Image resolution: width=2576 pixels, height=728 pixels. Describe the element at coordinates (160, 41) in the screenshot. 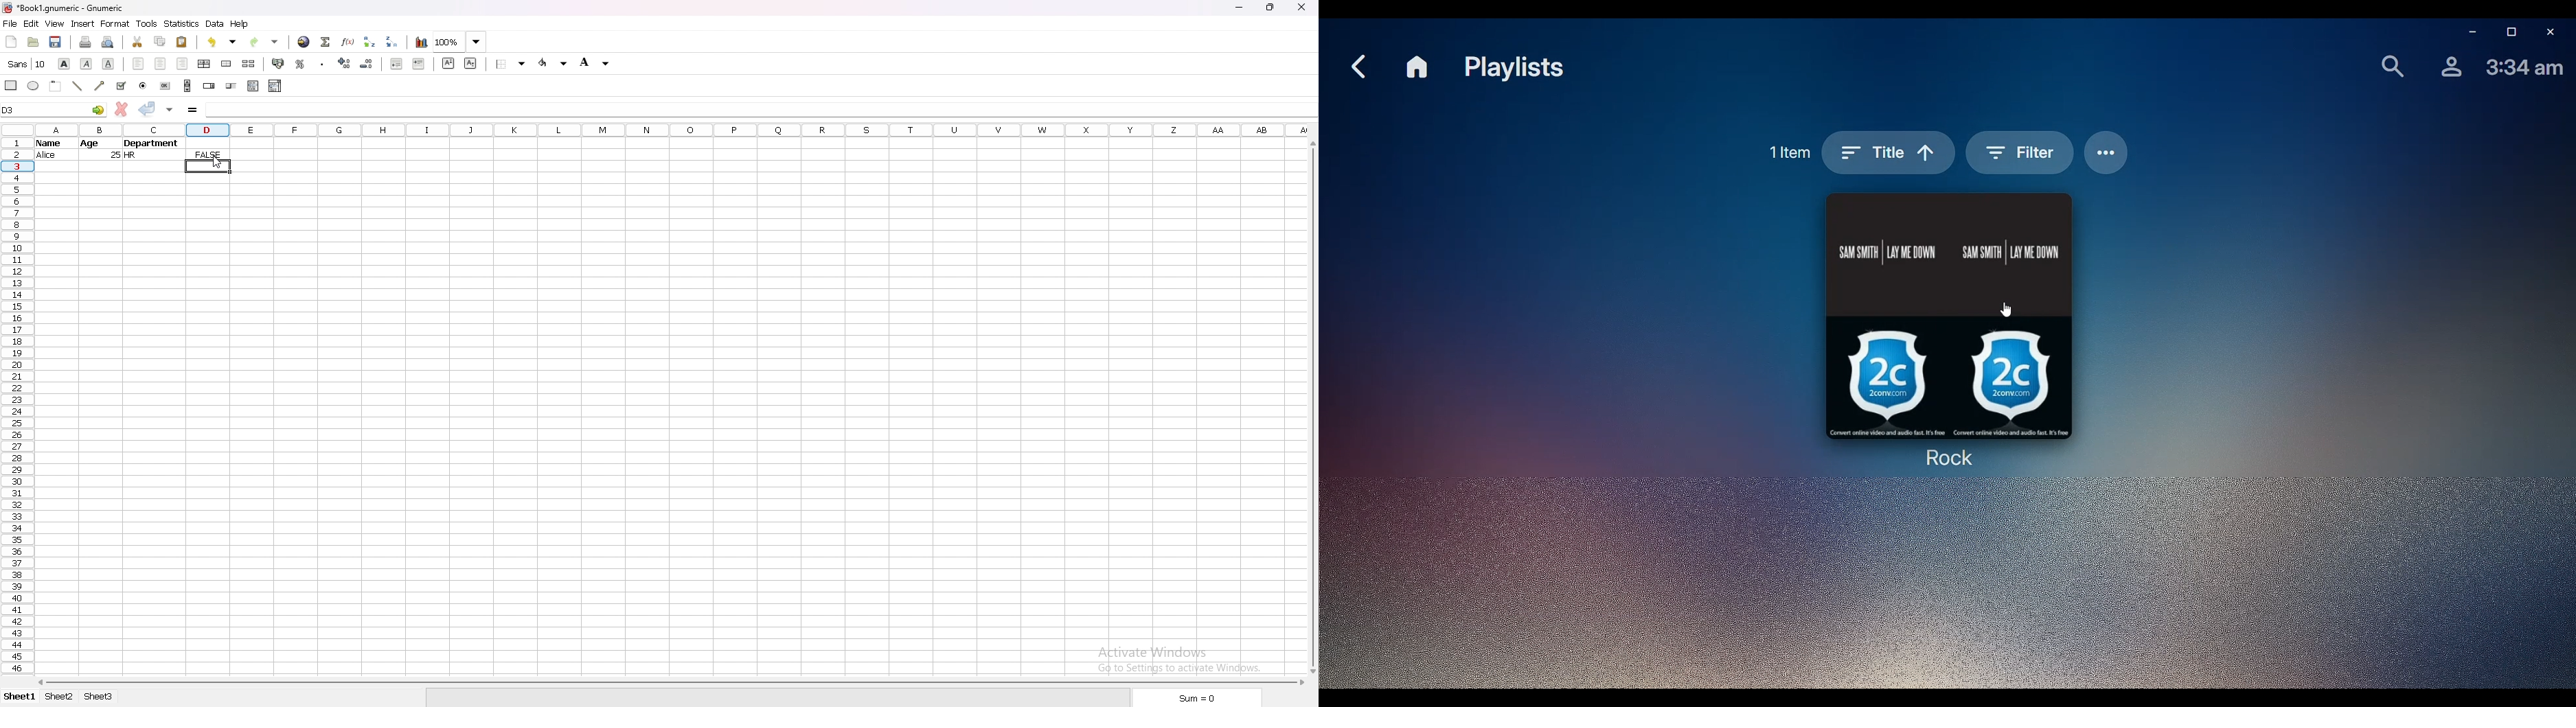

I see `copy` at that location.